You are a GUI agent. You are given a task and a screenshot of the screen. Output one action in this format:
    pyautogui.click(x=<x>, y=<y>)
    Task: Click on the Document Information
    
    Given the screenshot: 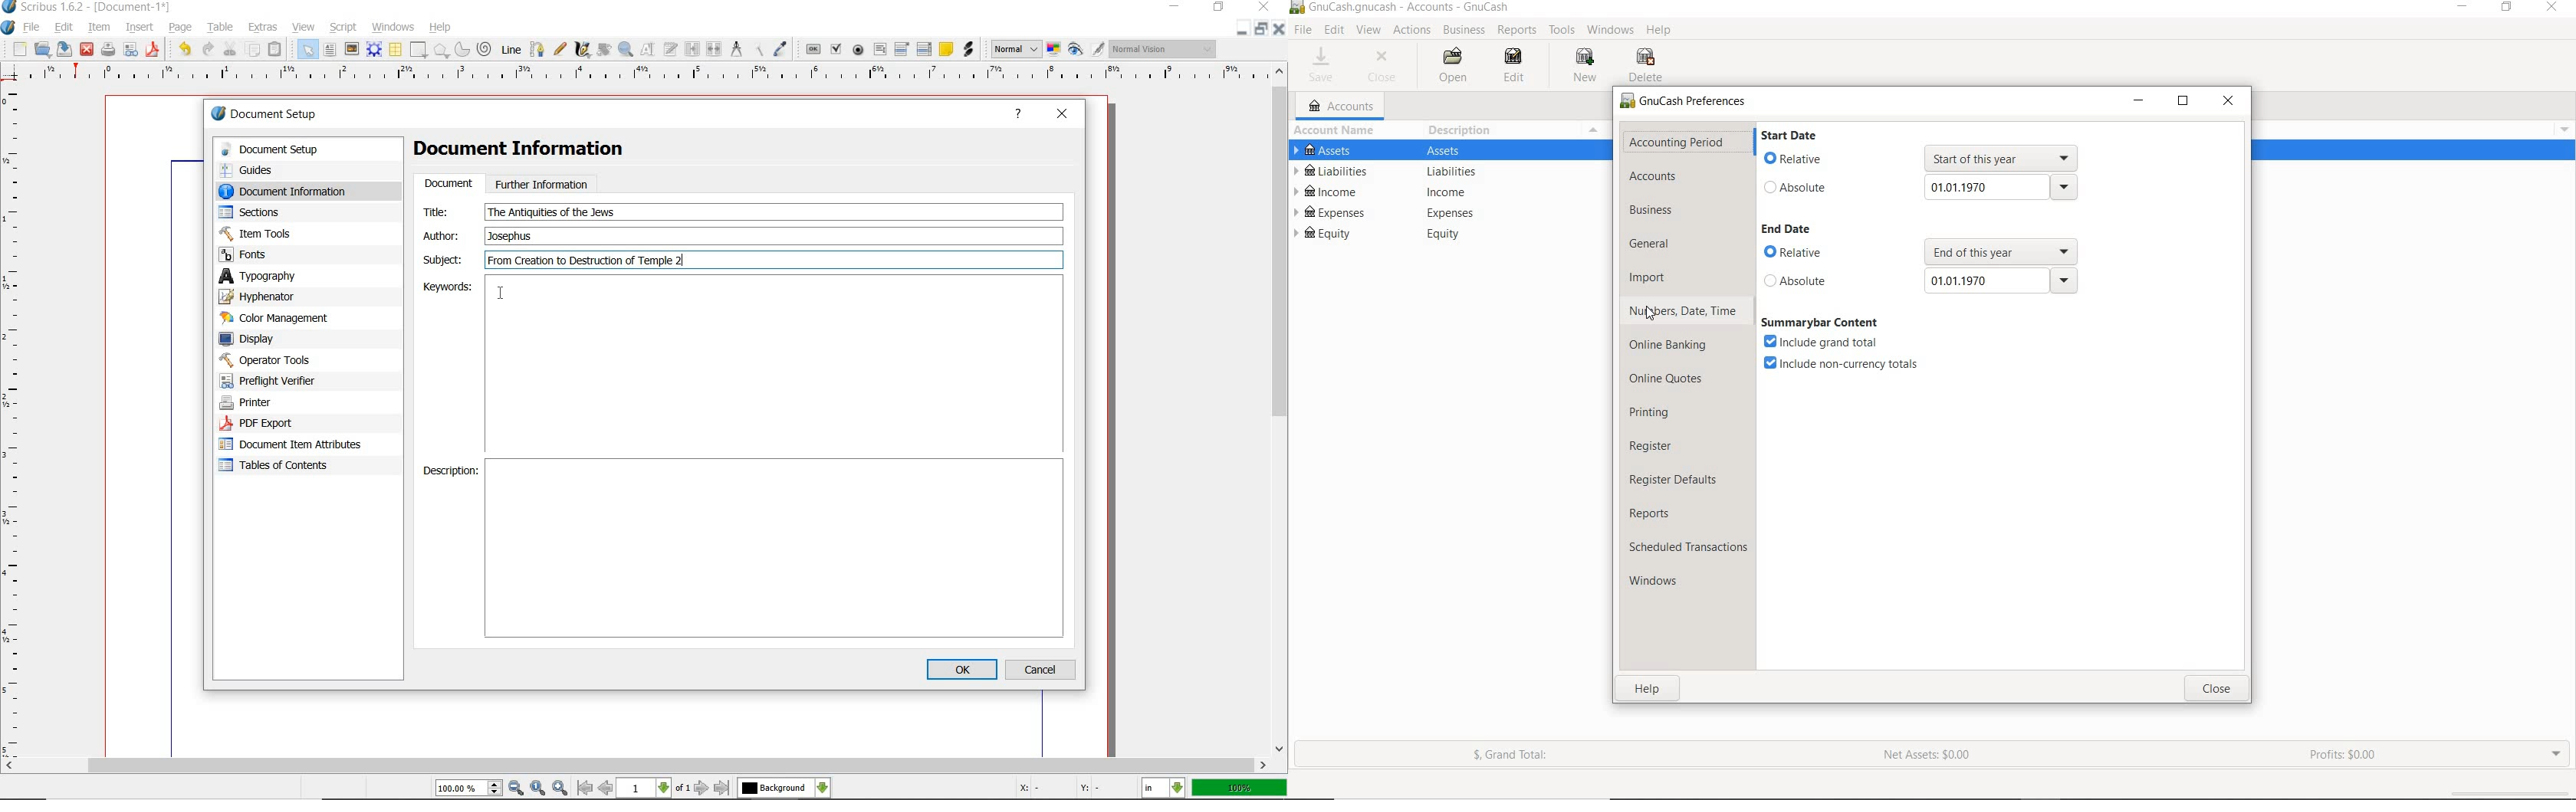 What is the action you would take?
    pyautogui.click(x=531, y=151)
    